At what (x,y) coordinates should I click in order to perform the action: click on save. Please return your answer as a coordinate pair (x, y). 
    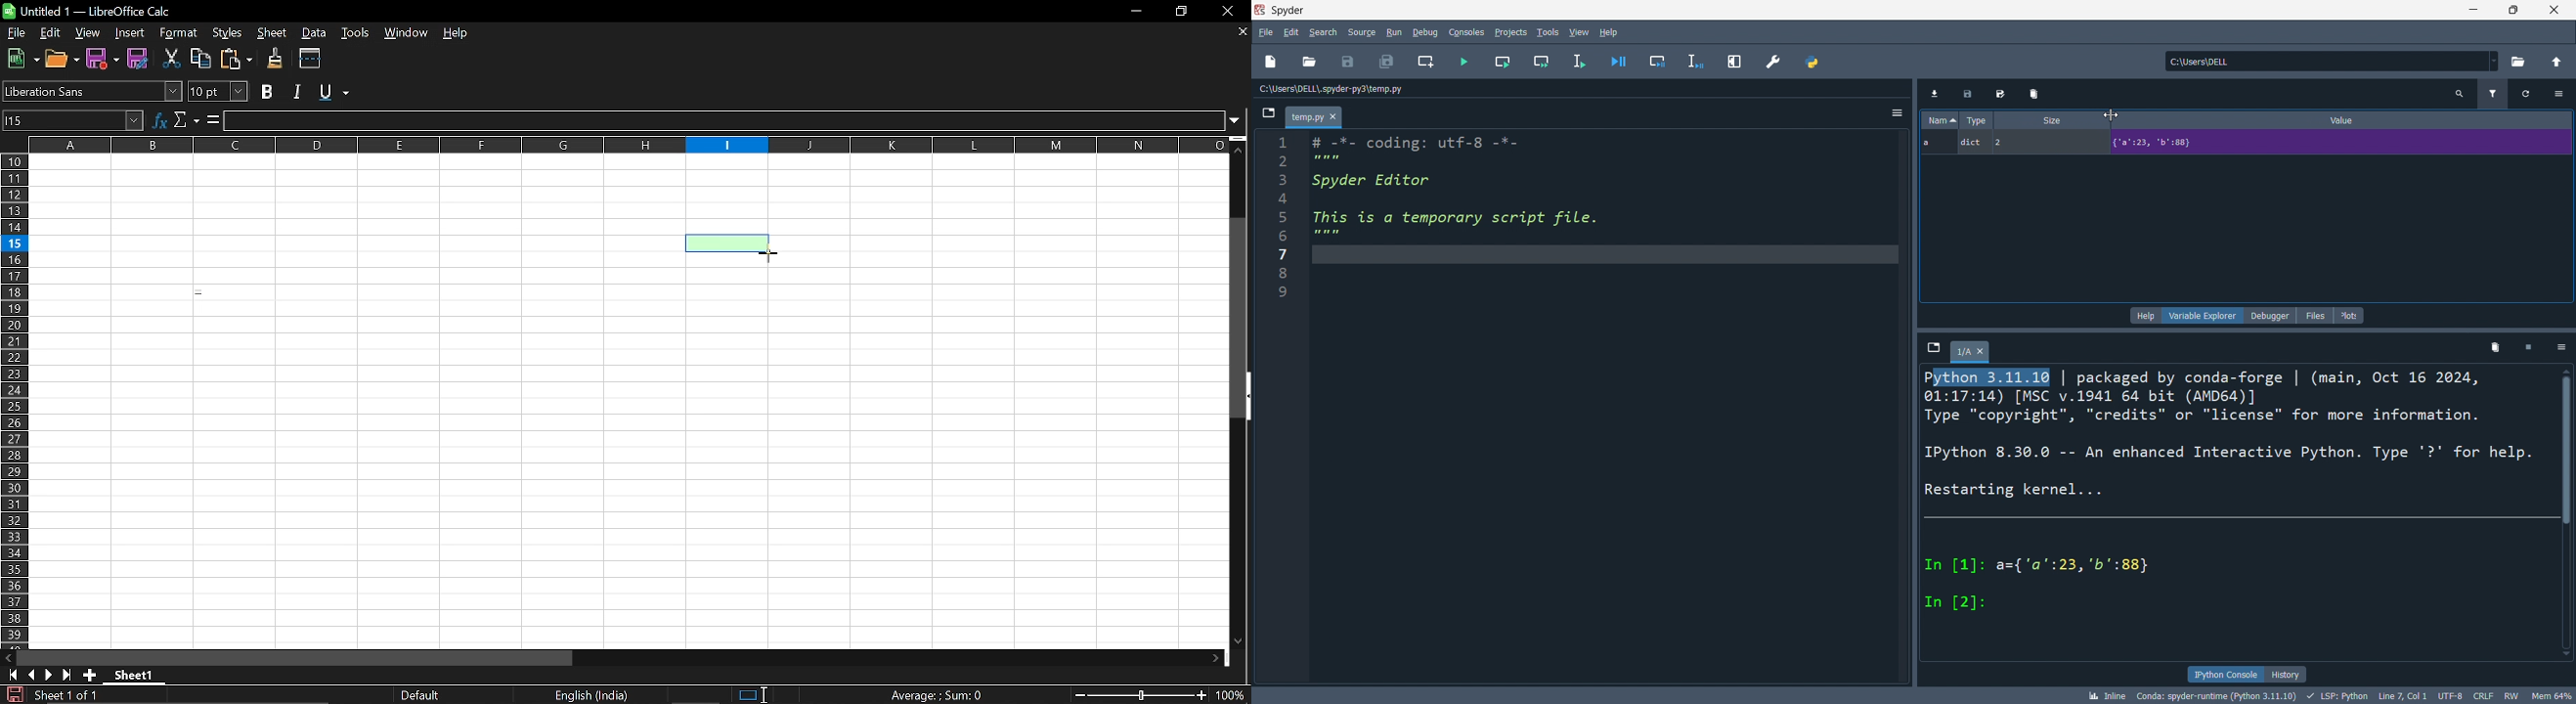
    Looking at the image, I should click on (1345, 59).